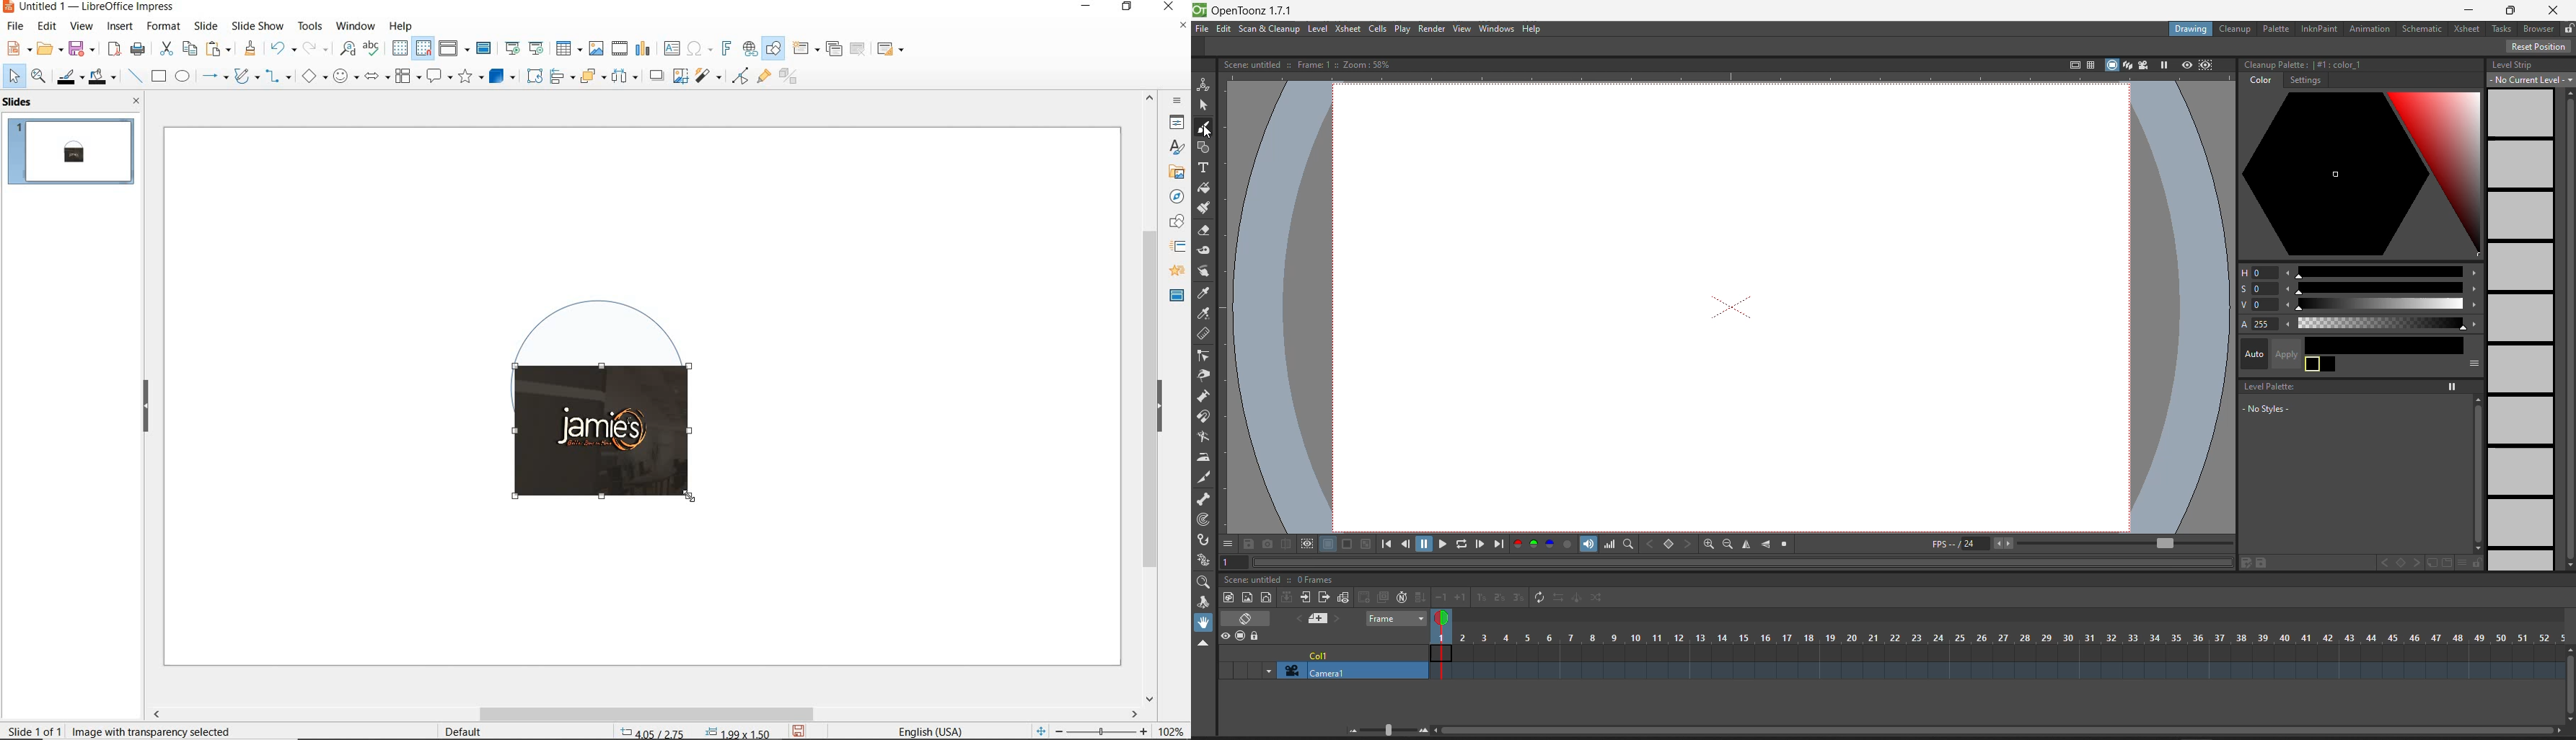  I want to click on palette data, so click(2304, 62).